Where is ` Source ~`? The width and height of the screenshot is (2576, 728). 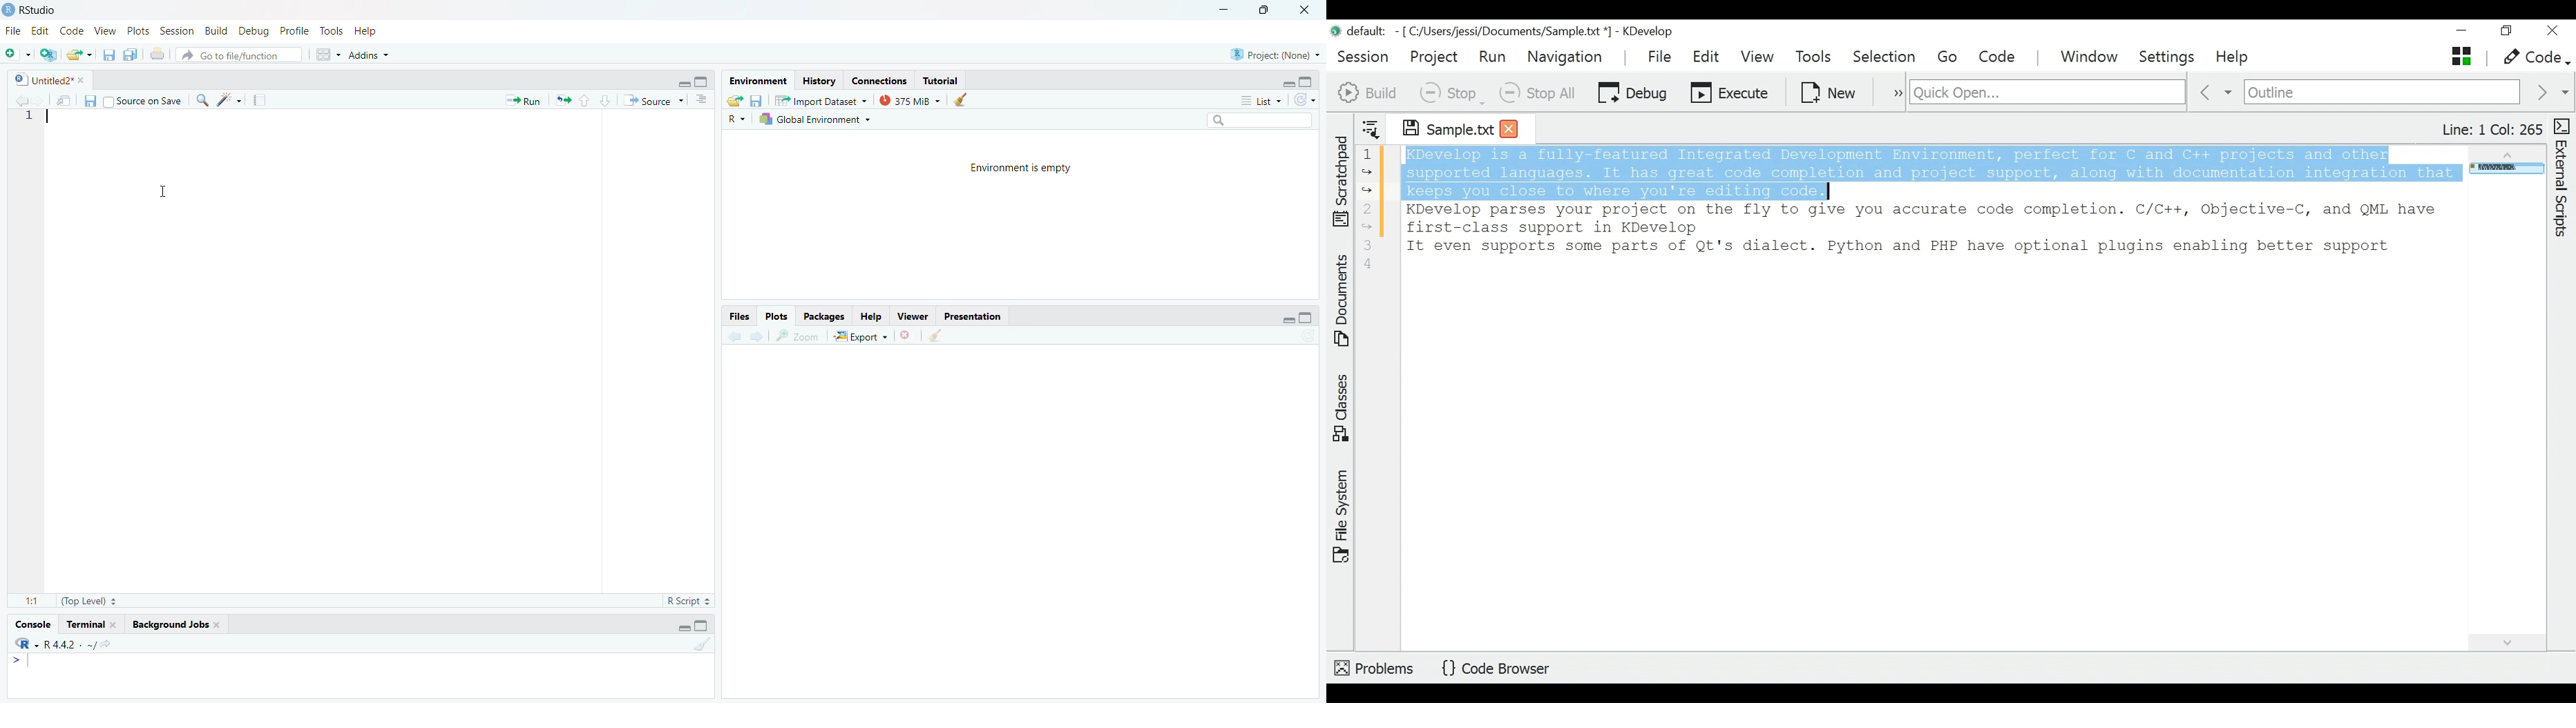  Source ~ is located at coordinates (657, 102).